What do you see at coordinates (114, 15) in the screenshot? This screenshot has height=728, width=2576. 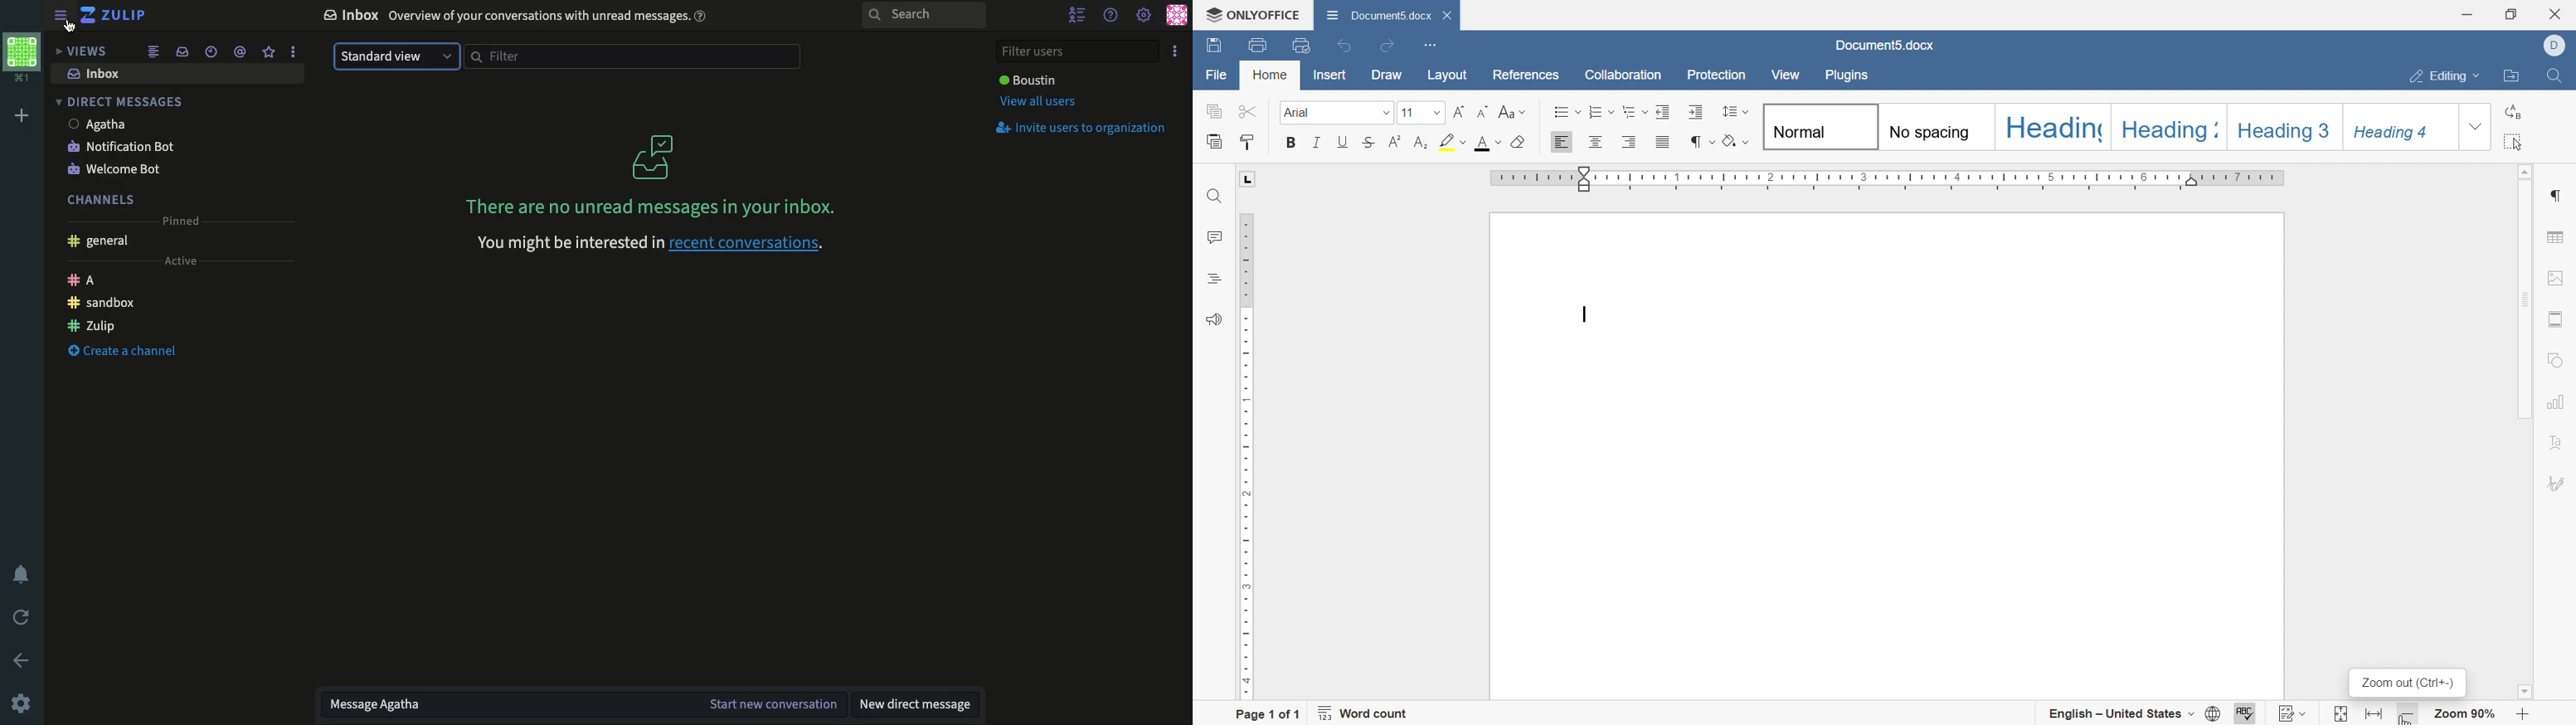 I see `Zulip` at bounding box center [114, 15].